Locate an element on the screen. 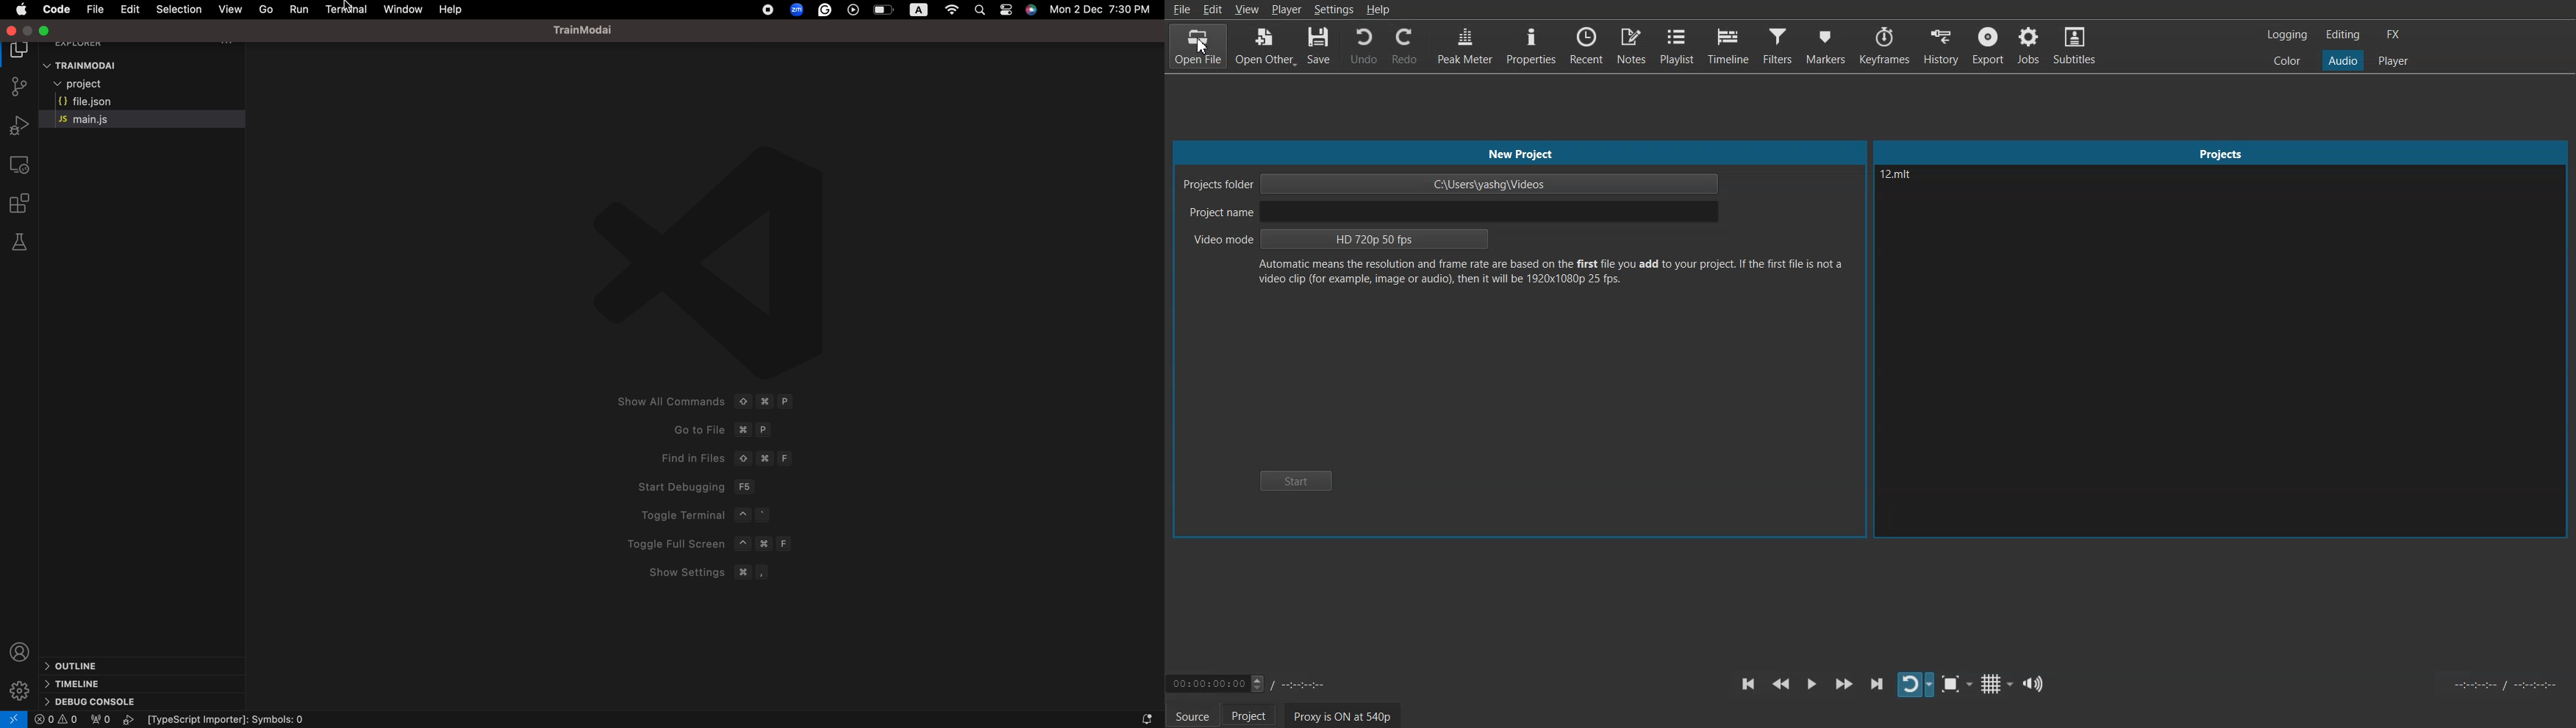 This screenshot has height=728, width=2576. Start is located at coordinates (1296, 480).